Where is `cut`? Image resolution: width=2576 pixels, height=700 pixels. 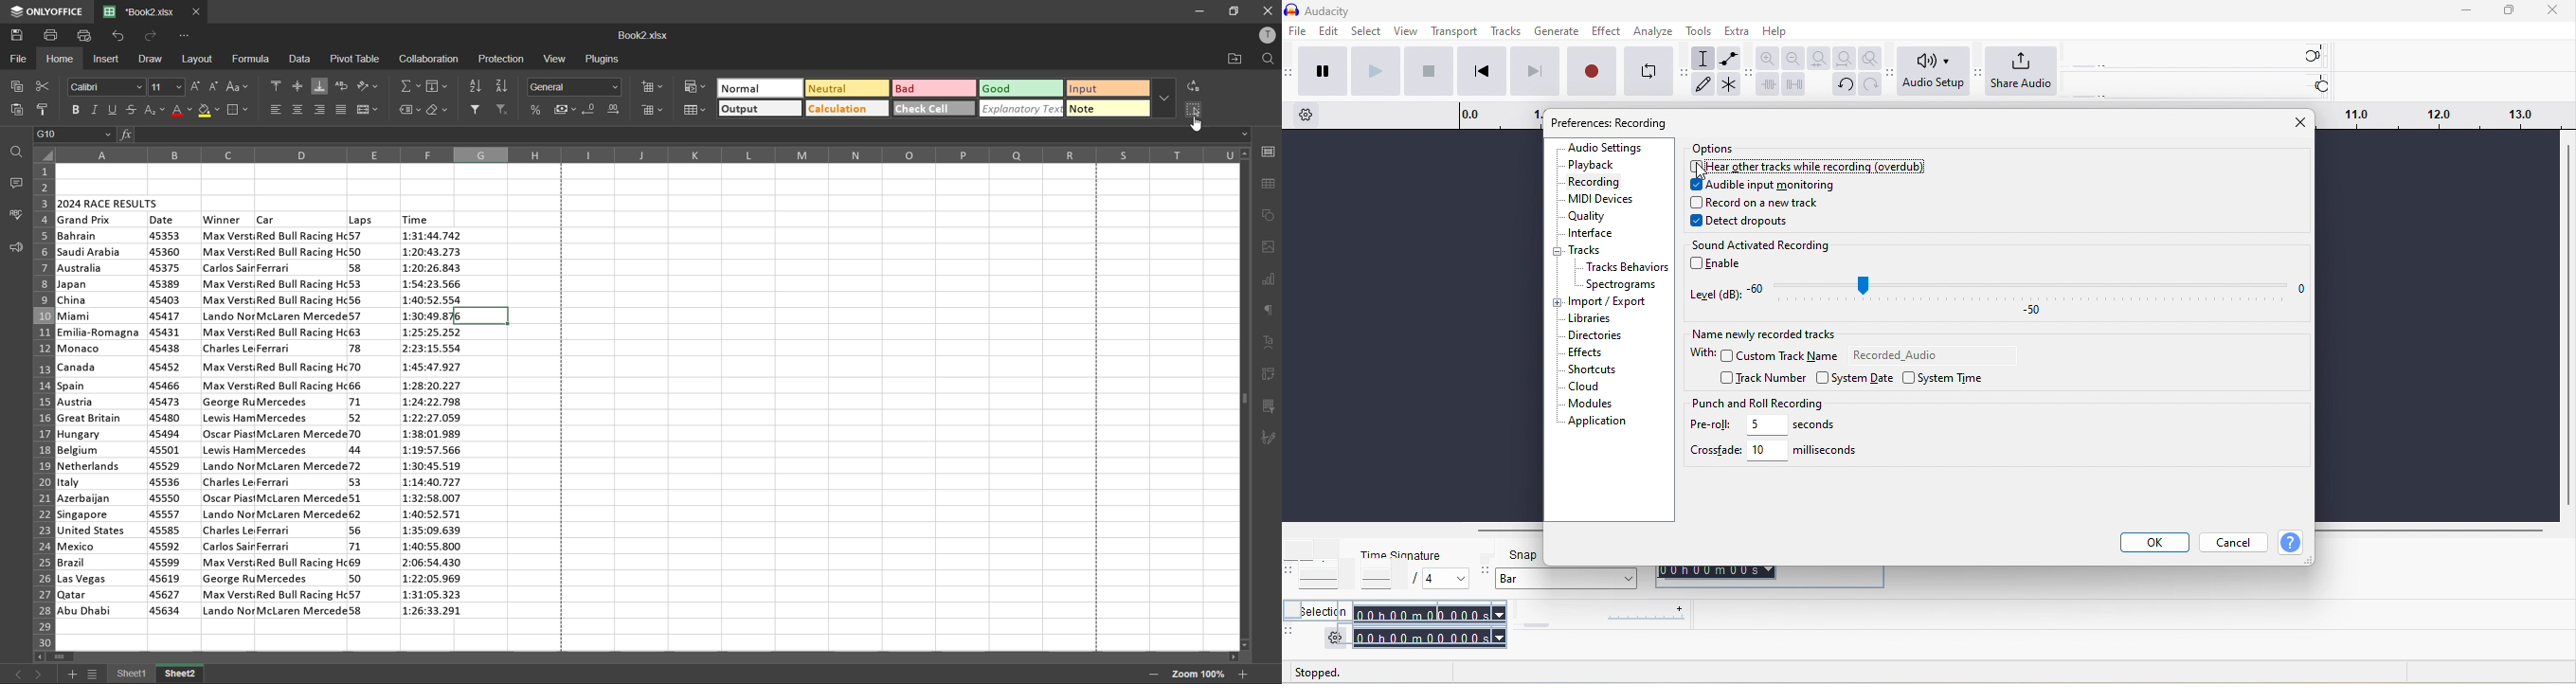
cut is located at coordinates (44, 86).